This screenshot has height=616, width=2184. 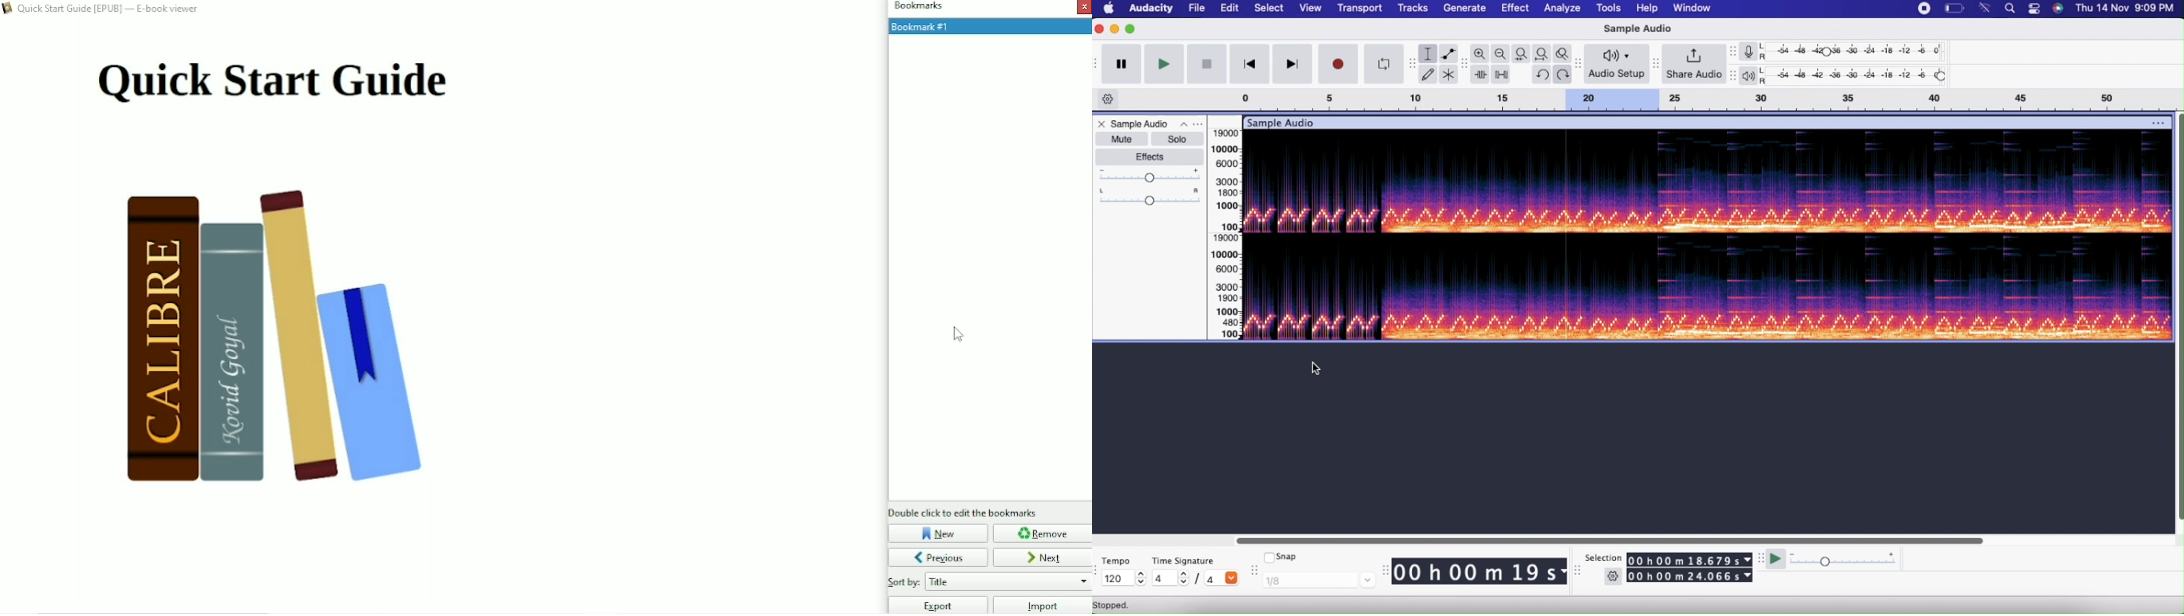 I want to click on Solo, so click(x=1178, y=138).